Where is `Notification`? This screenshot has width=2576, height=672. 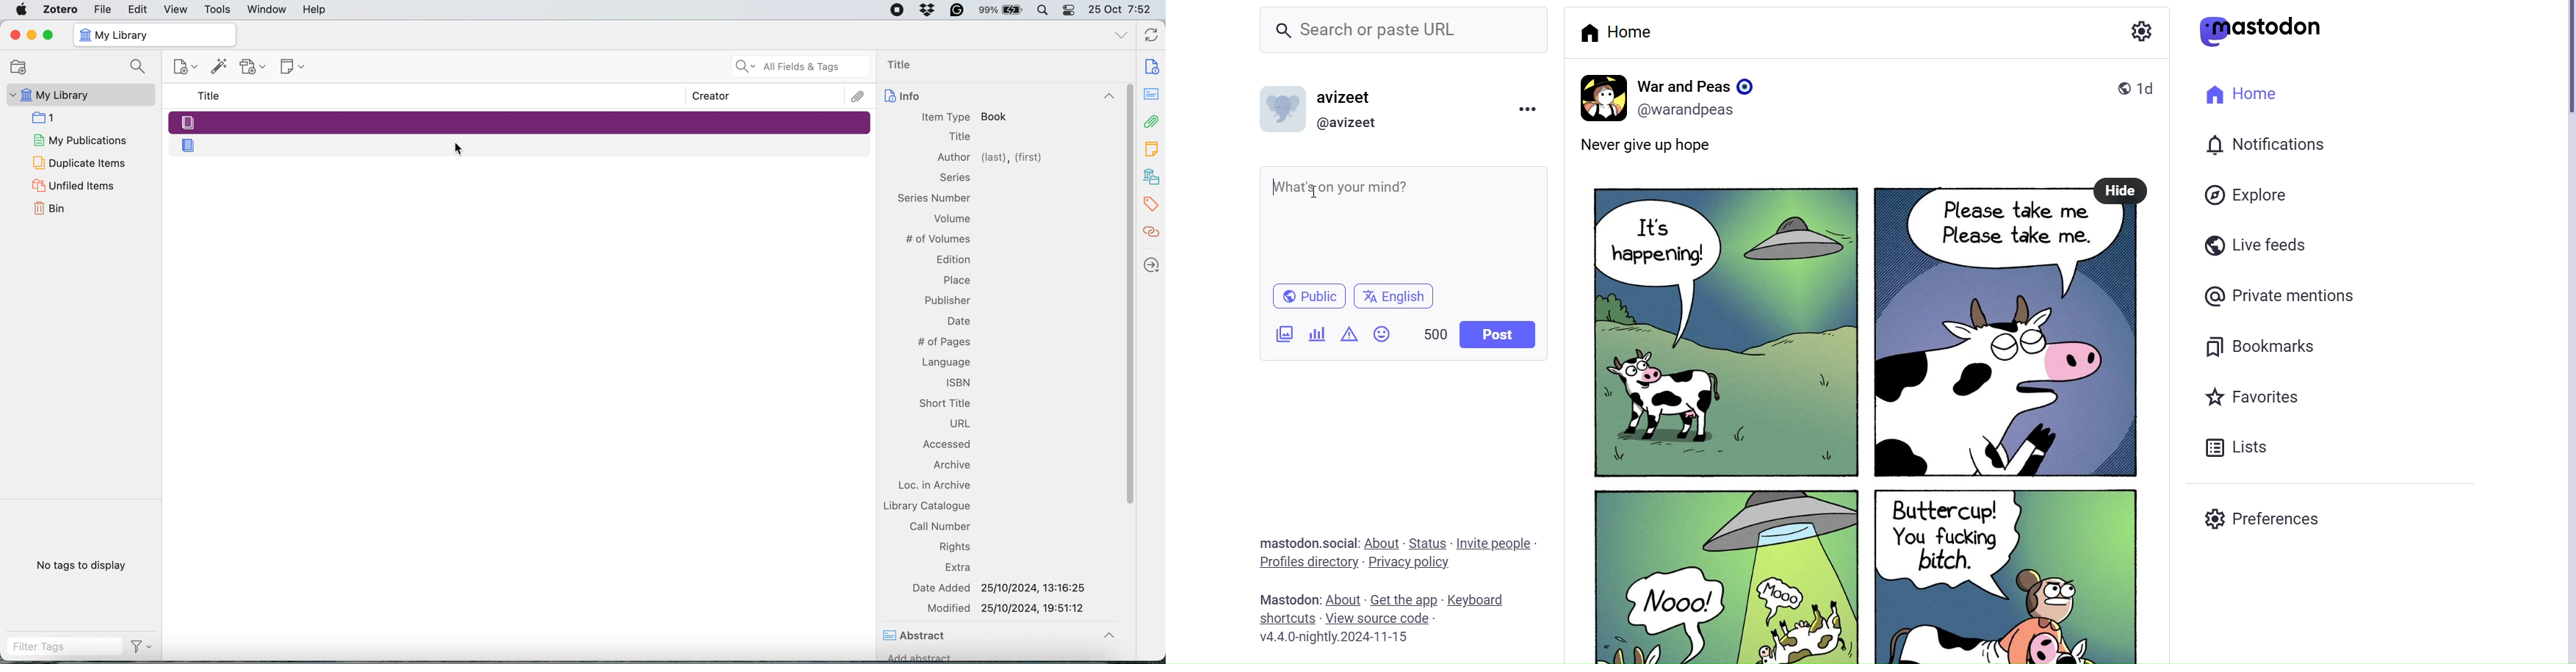
Notification is located at coordinates (2267, 142).